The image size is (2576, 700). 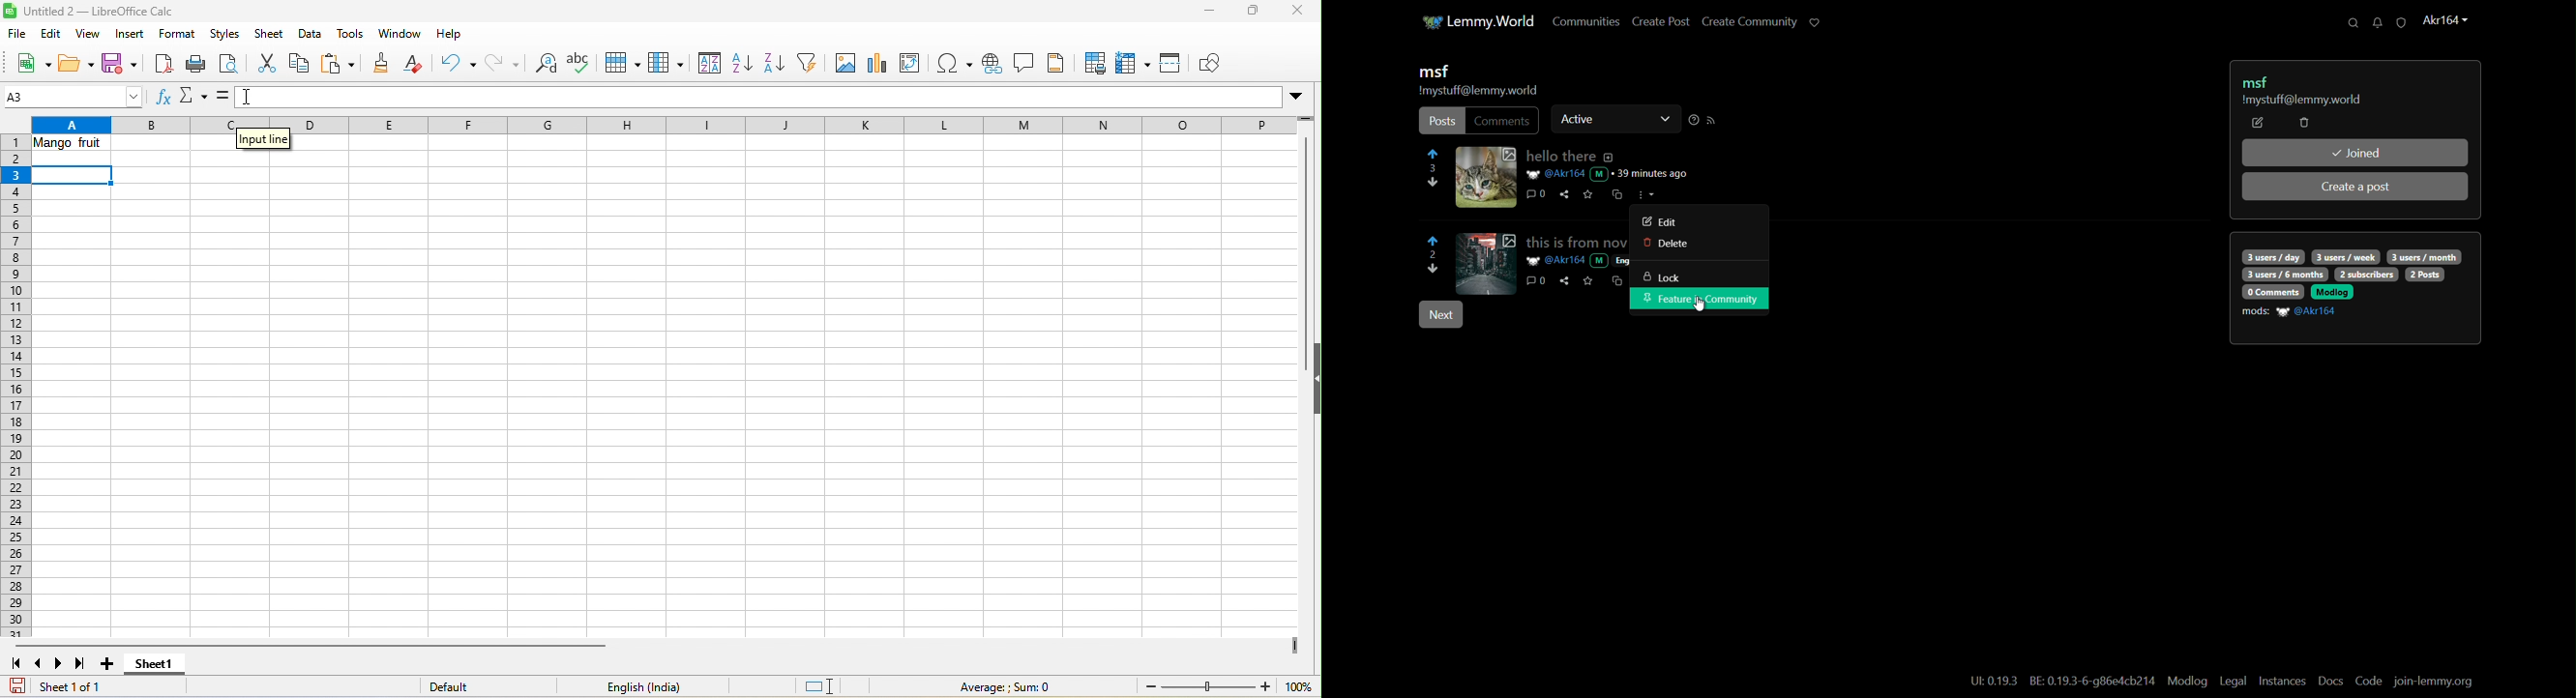 What do you see at coordinates (262, 139) in the screenshot?
I see `input file` at bounding box center [262, 139].